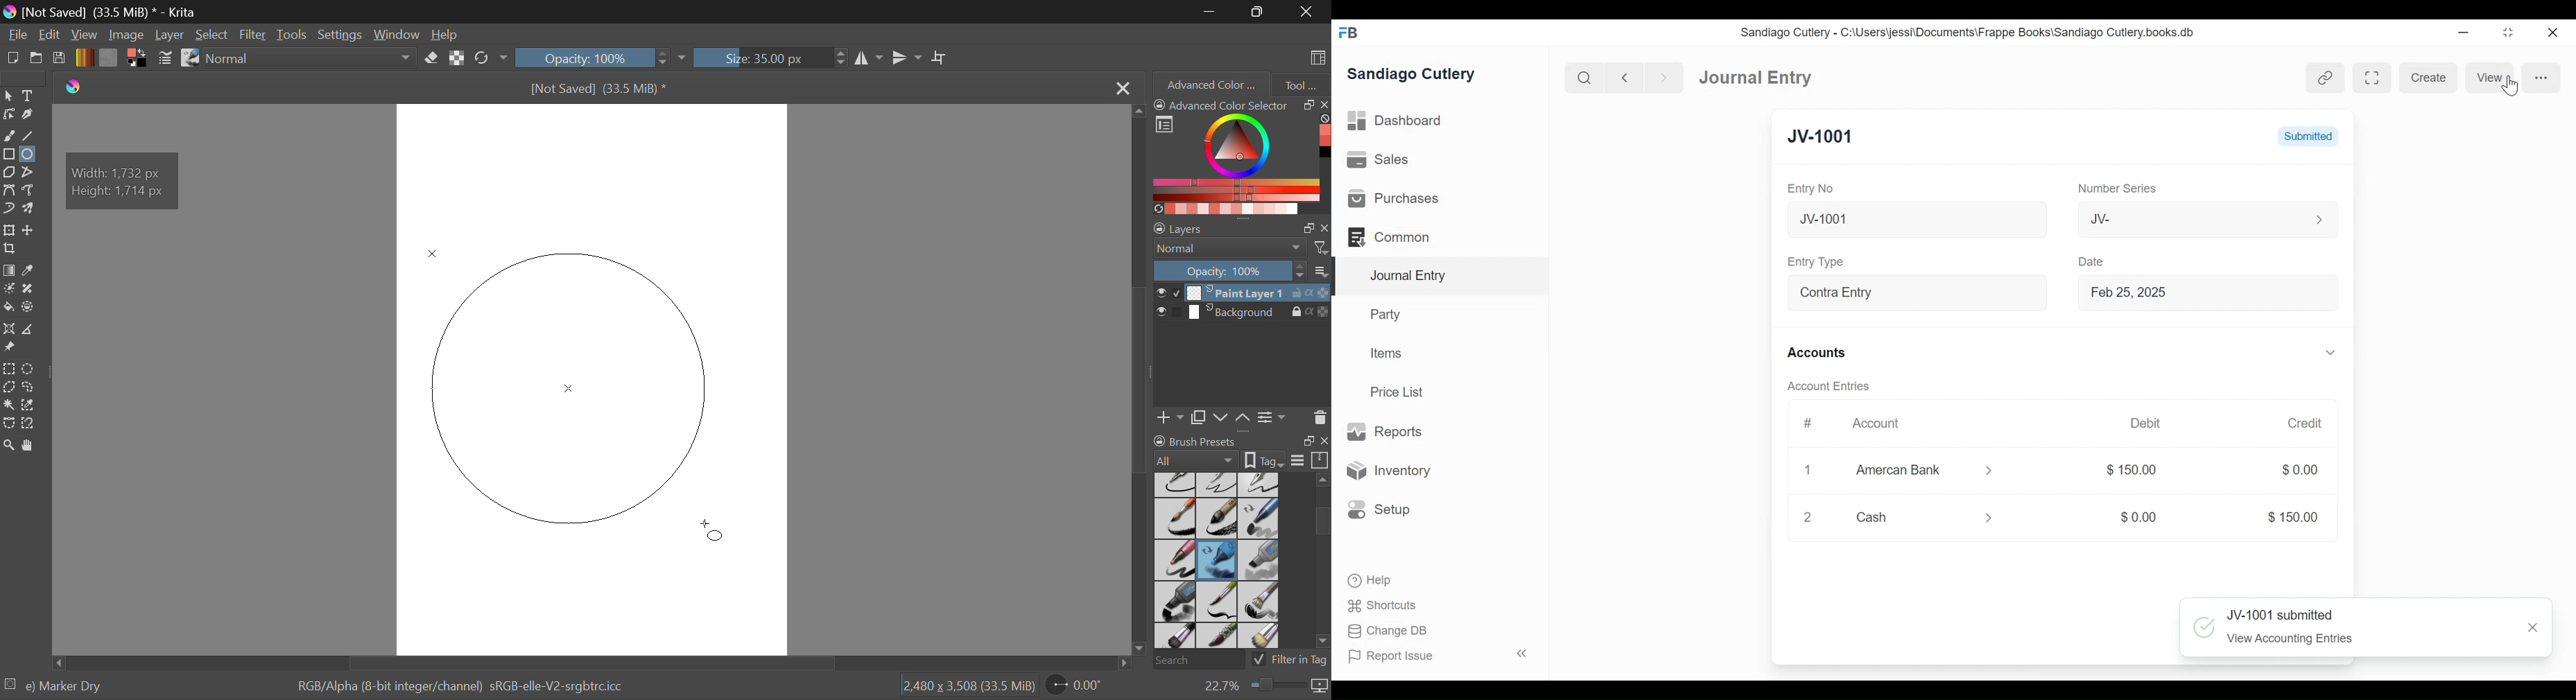 The width and height of the screenshot is (2576, 700). I want to click on Expand, so click(2328, 353).